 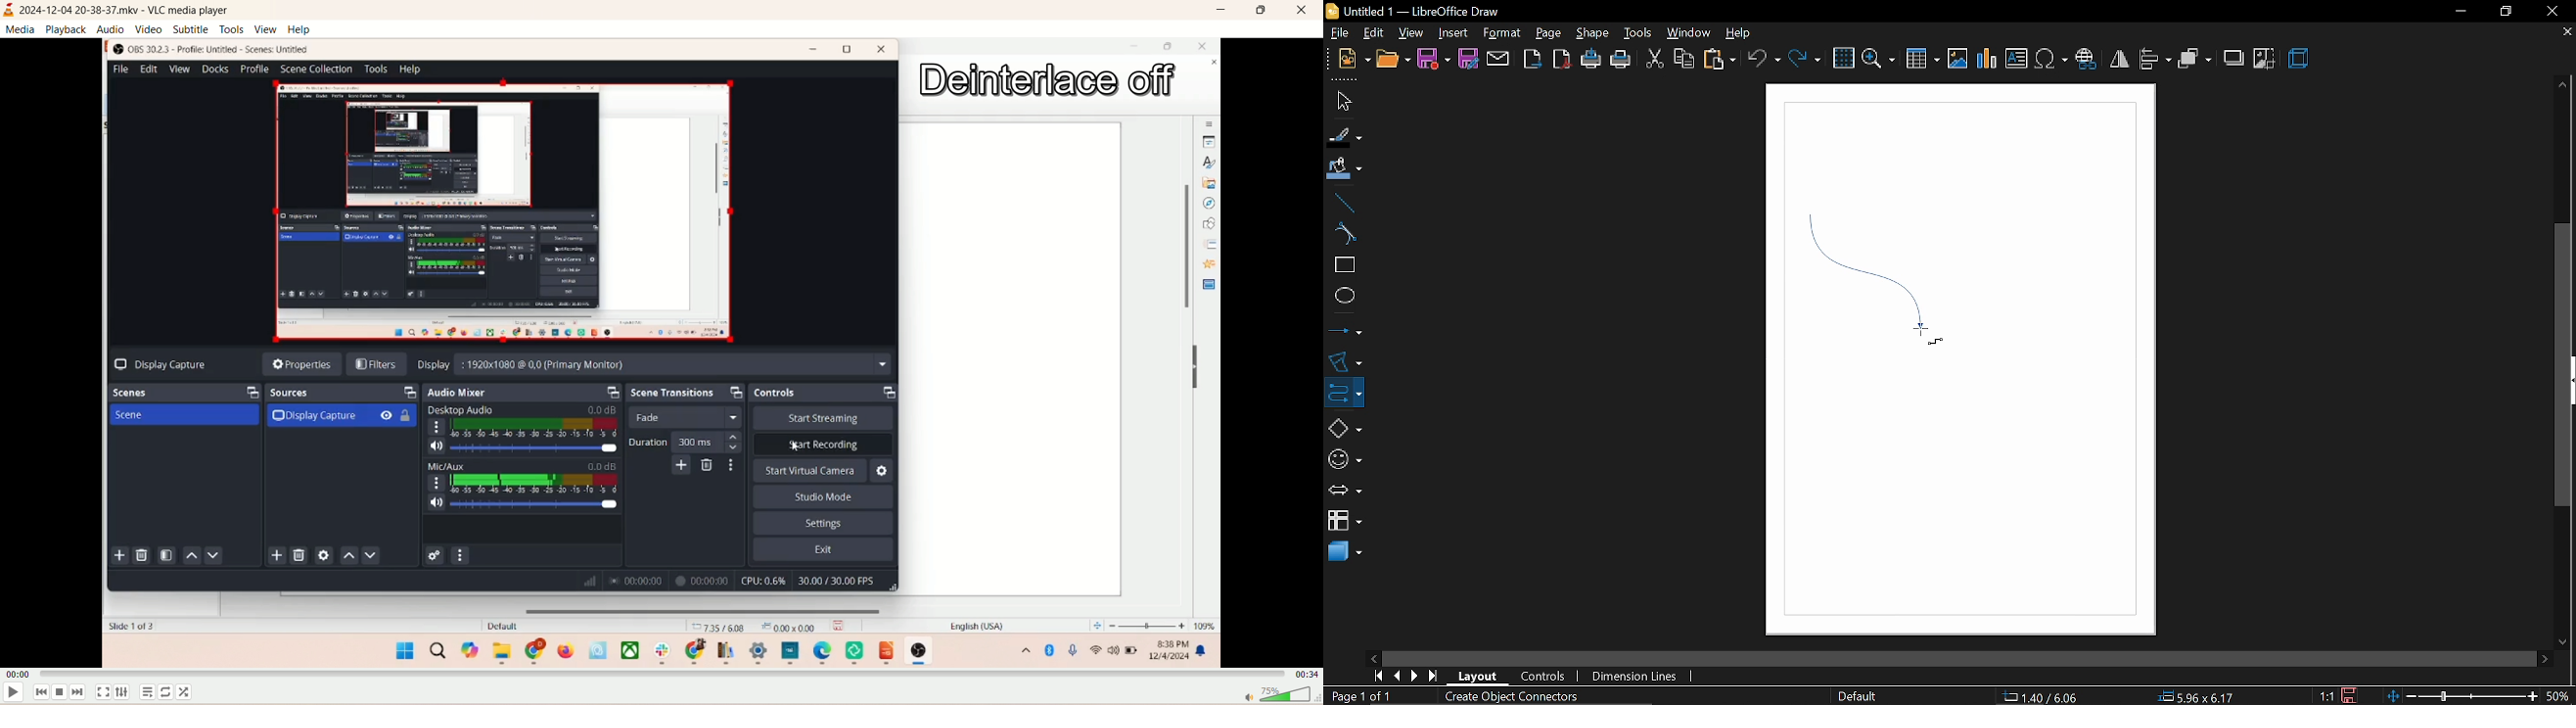 I want to click on flowchart, so click(x=1345, y=522).